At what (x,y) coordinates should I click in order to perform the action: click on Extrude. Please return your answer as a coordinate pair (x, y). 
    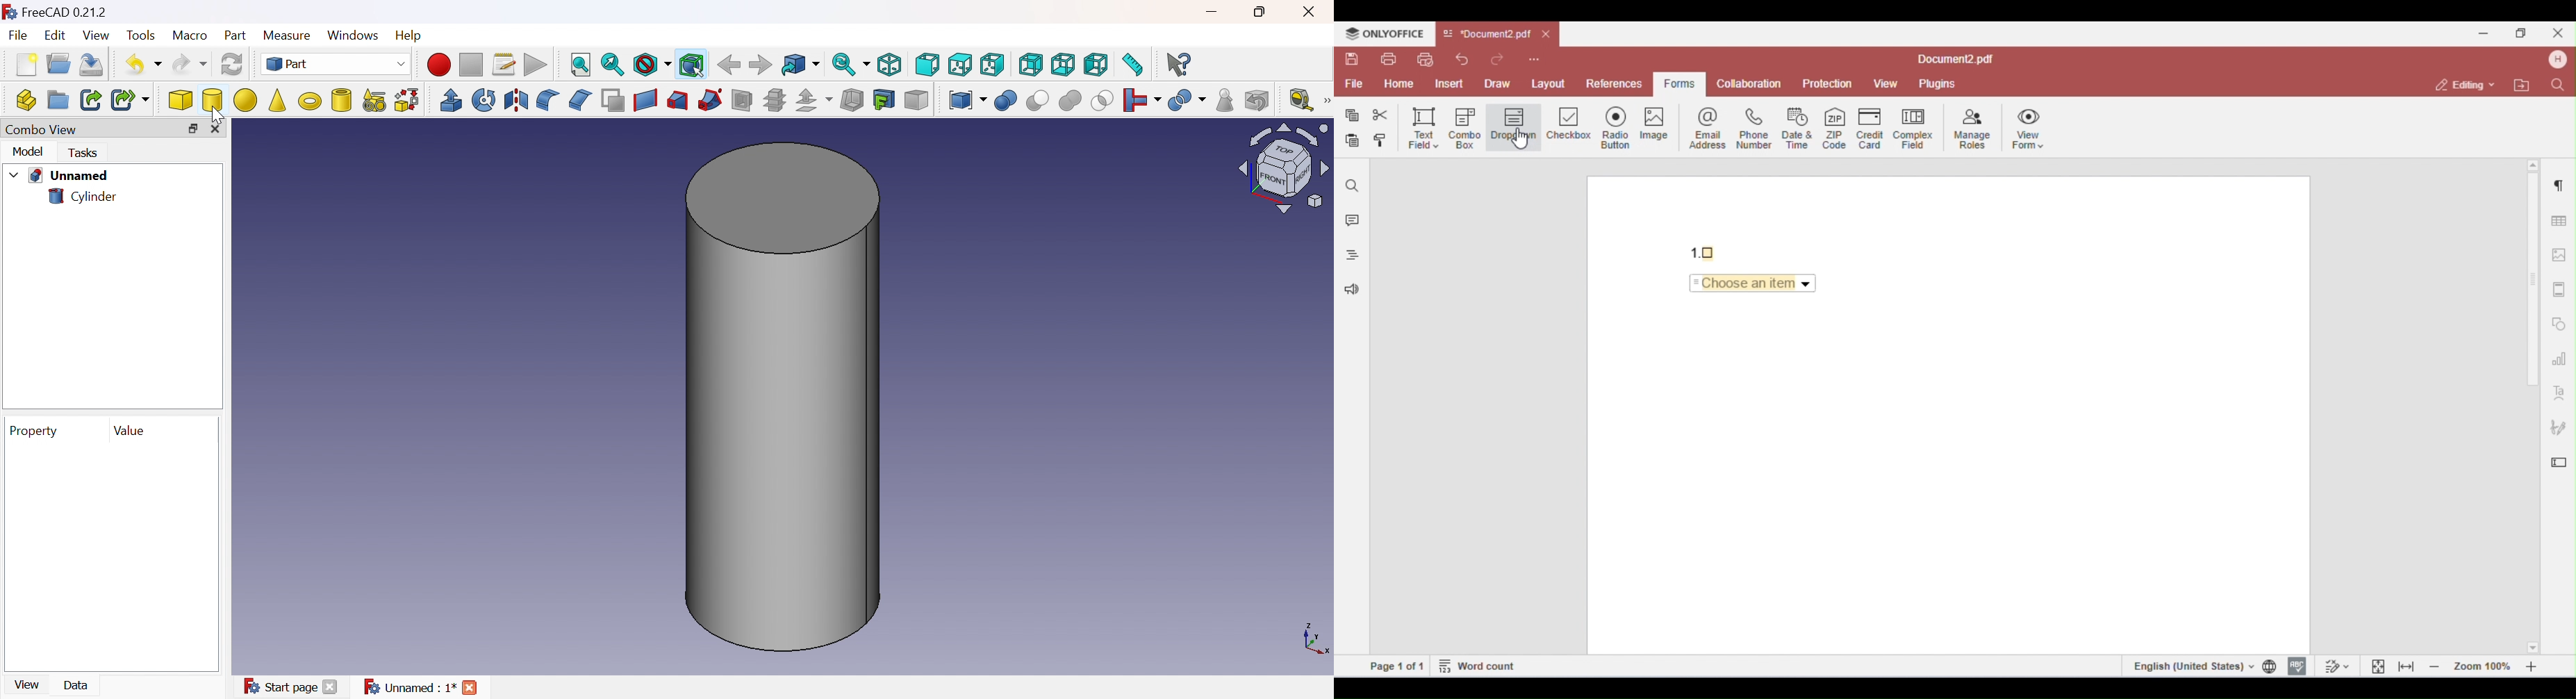
    Looking at the image, I should click on (450, 100).